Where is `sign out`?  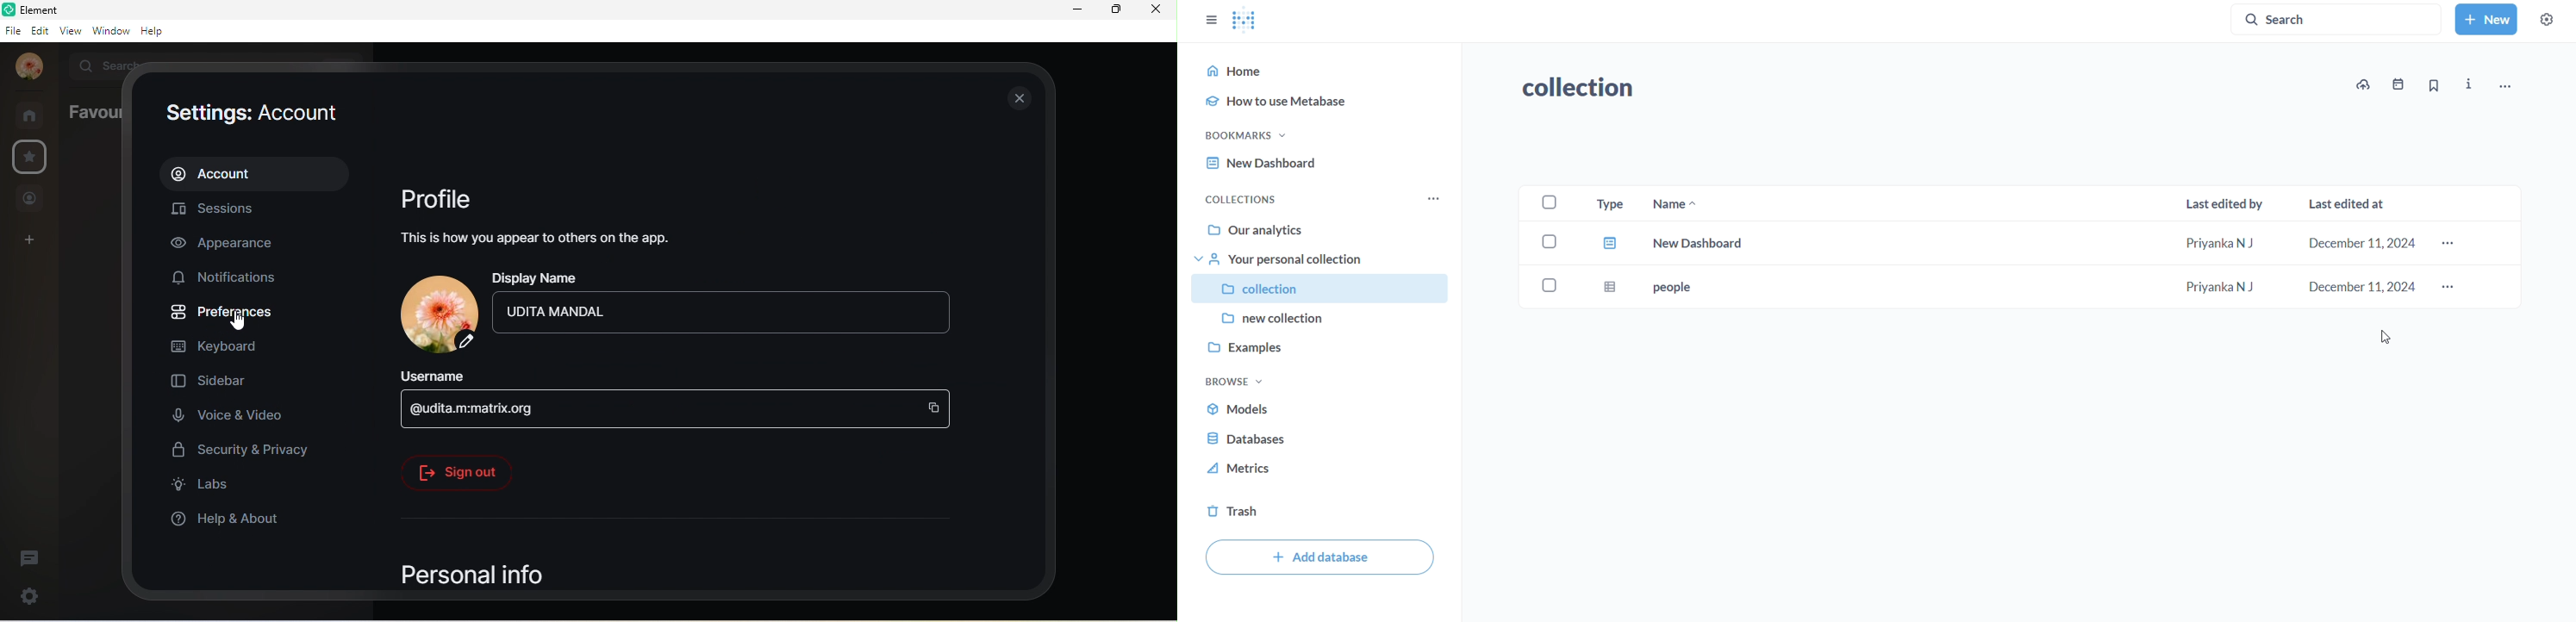
sign out is located at coordinates (457, 473).